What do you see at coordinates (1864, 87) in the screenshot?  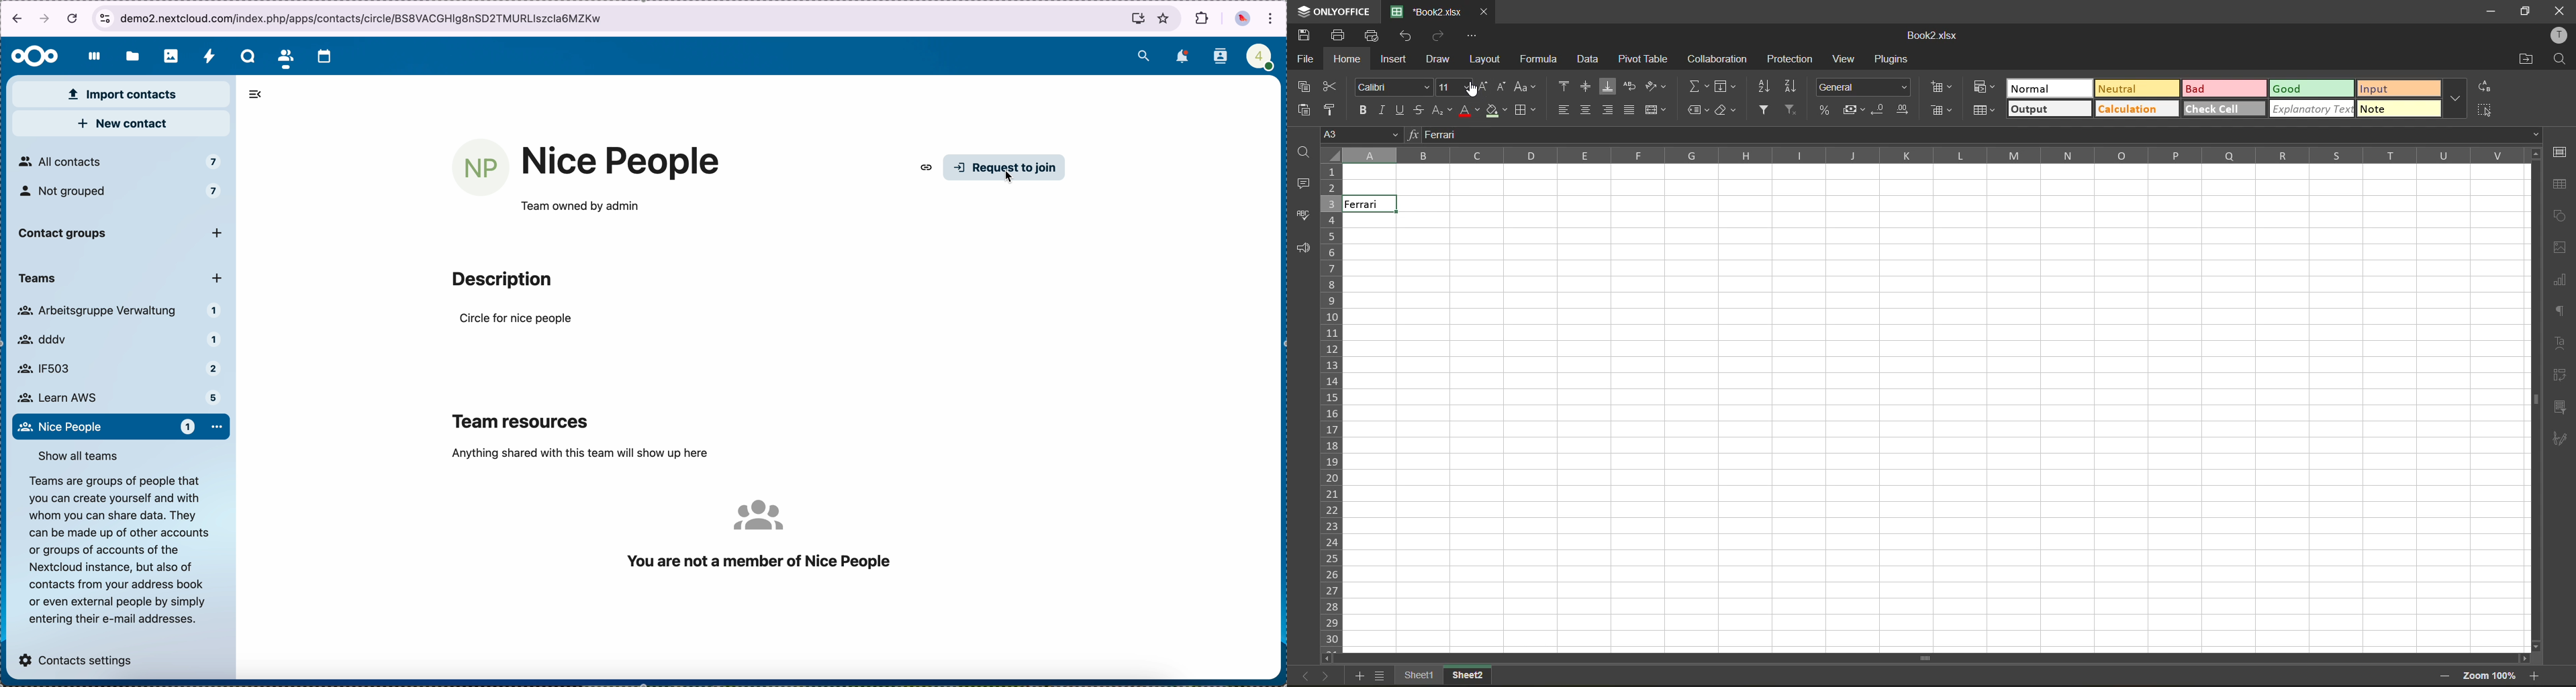 I see `number format` at bounding box center [1864, 87].